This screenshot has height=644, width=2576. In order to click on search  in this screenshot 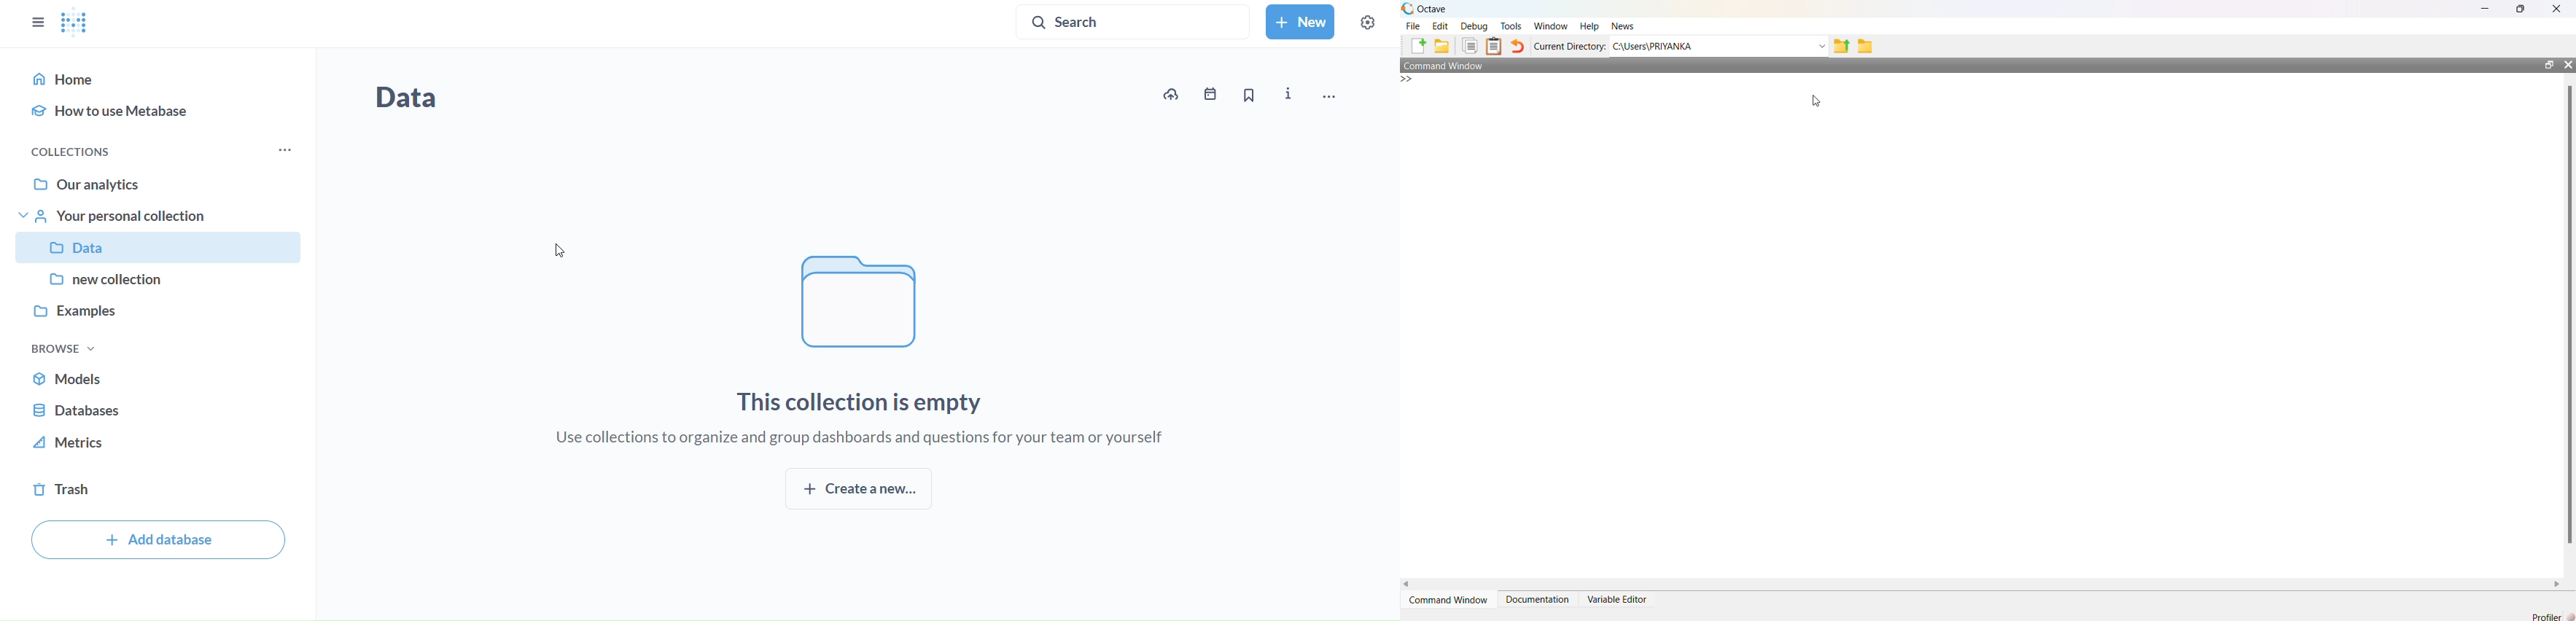, I will do `click(1134, 24)`.